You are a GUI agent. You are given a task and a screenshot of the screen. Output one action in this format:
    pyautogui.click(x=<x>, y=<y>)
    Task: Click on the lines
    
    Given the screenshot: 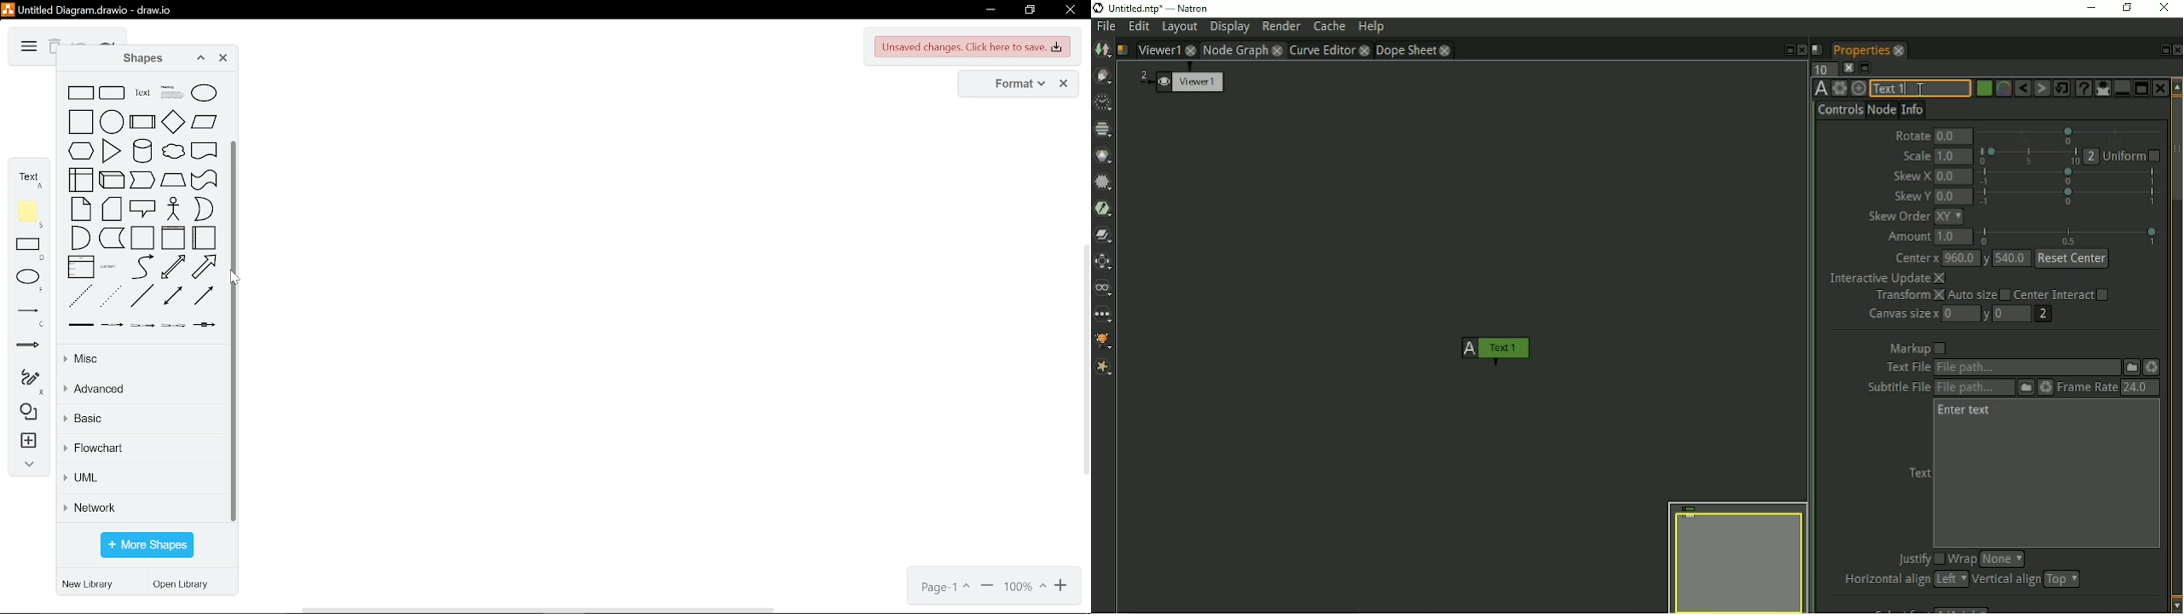 What is the action you would take?
    pyautogui.click(x=28, y=316)
    